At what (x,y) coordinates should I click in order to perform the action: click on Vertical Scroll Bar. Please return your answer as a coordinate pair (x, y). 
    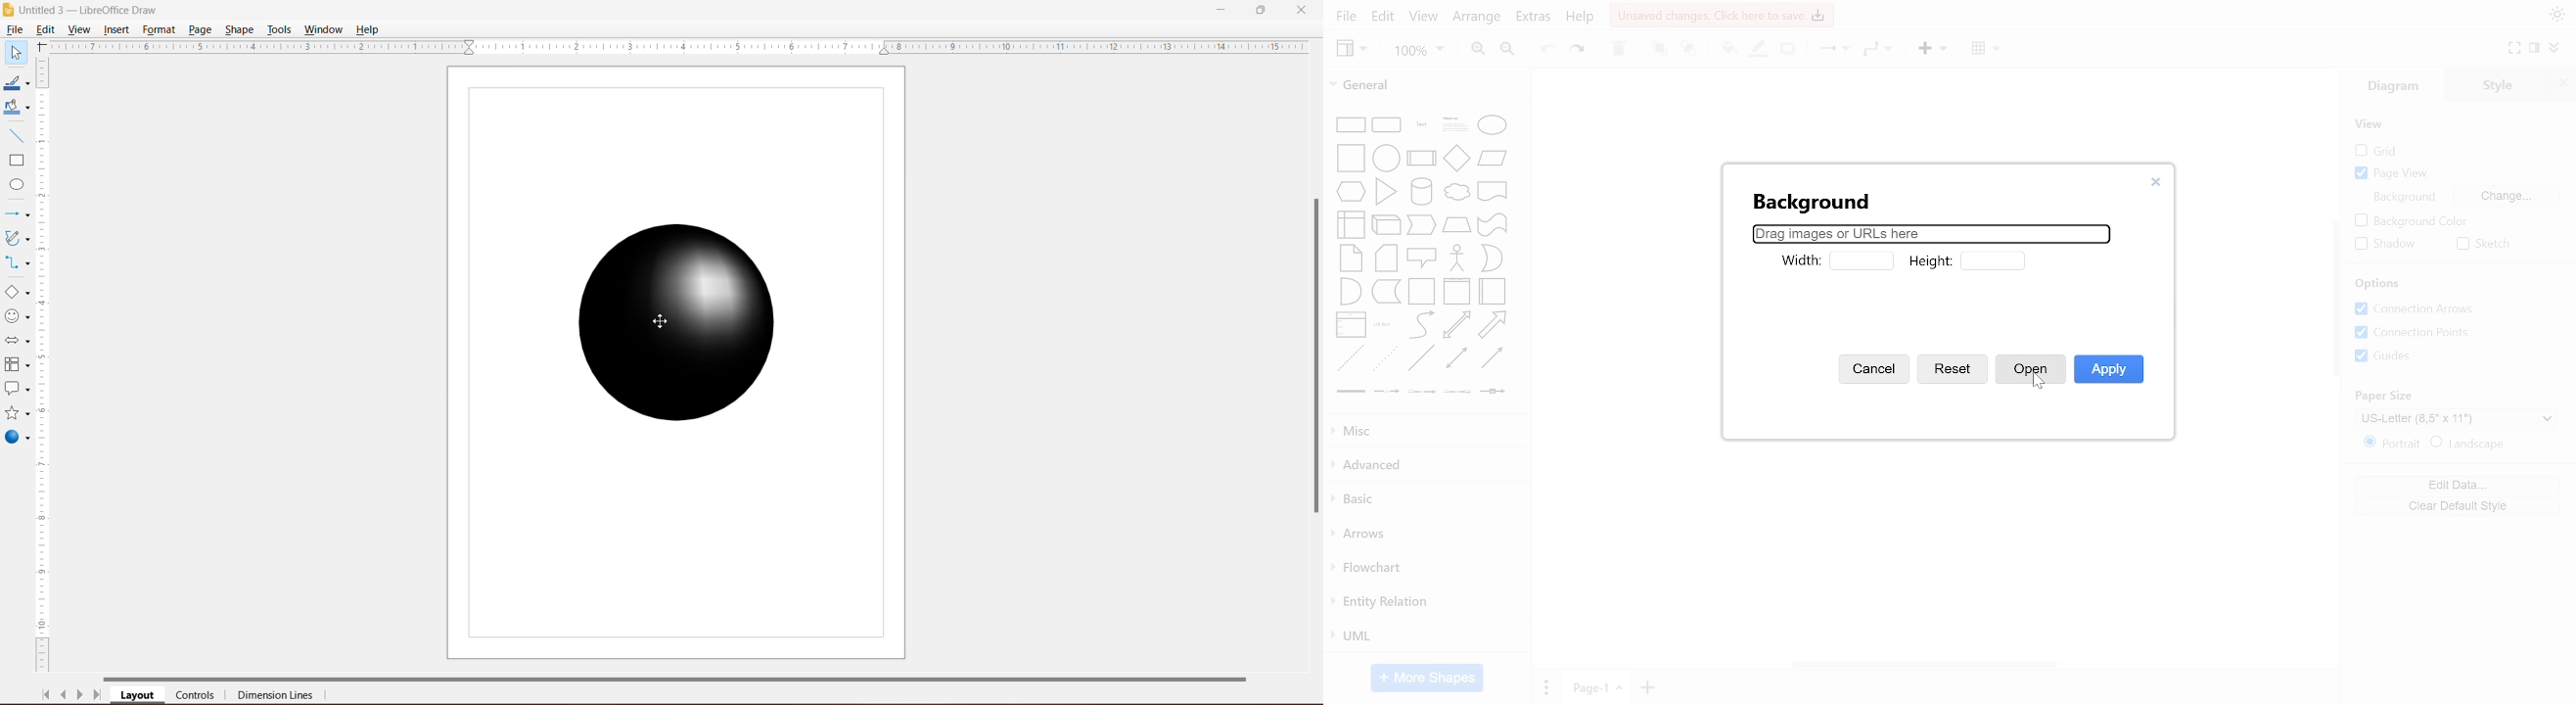
    Looking at the image, I should click on (44, 365).